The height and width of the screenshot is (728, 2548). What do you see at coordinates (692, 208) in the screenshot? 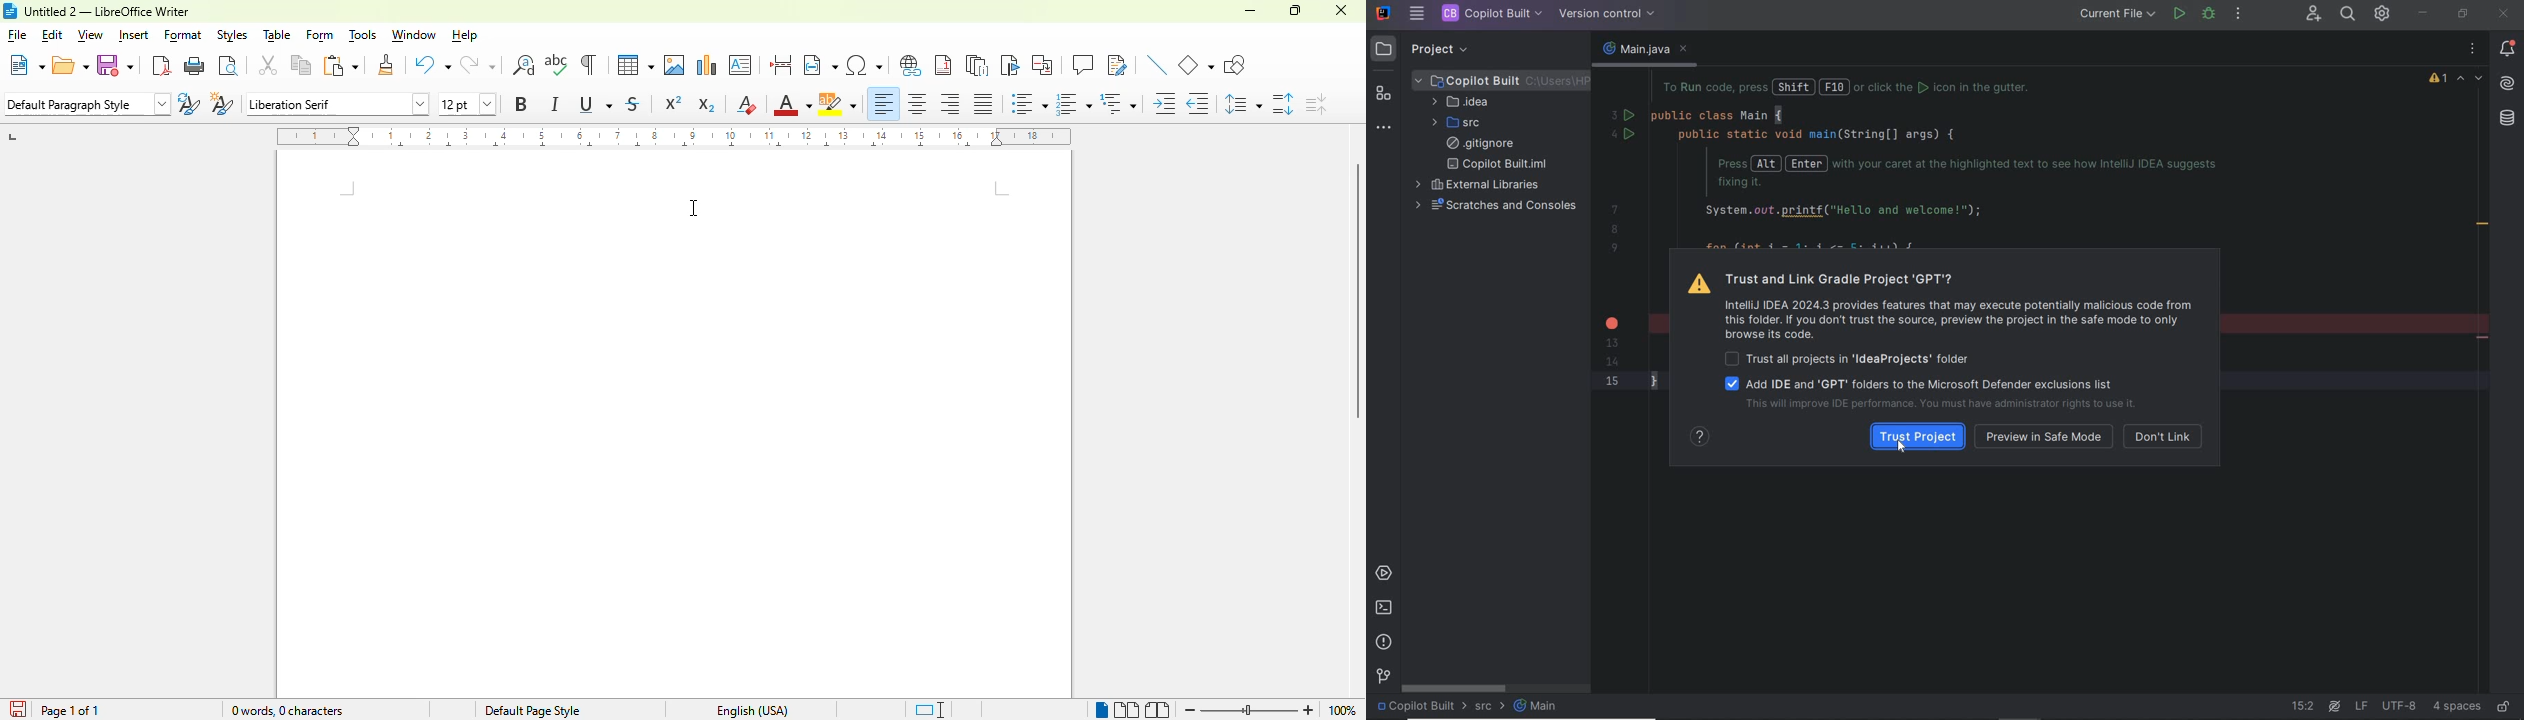
I see `cursor` at bounding box center [692, 208].